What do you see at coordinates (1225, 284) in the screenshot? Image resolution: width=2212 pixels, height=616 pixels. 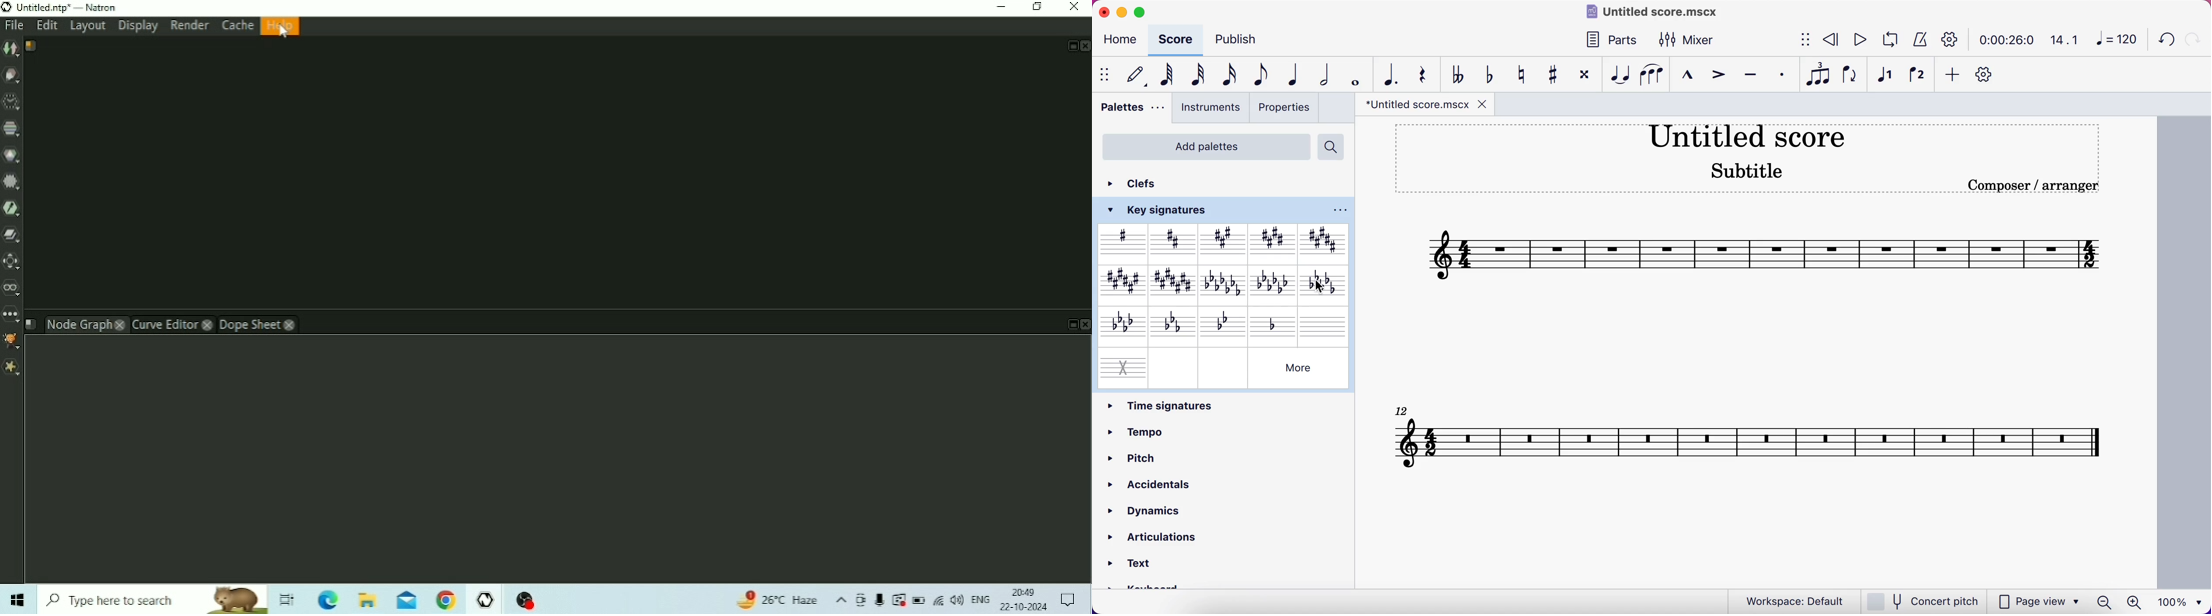 I see `A minor` at bounding box center [1225, 284].